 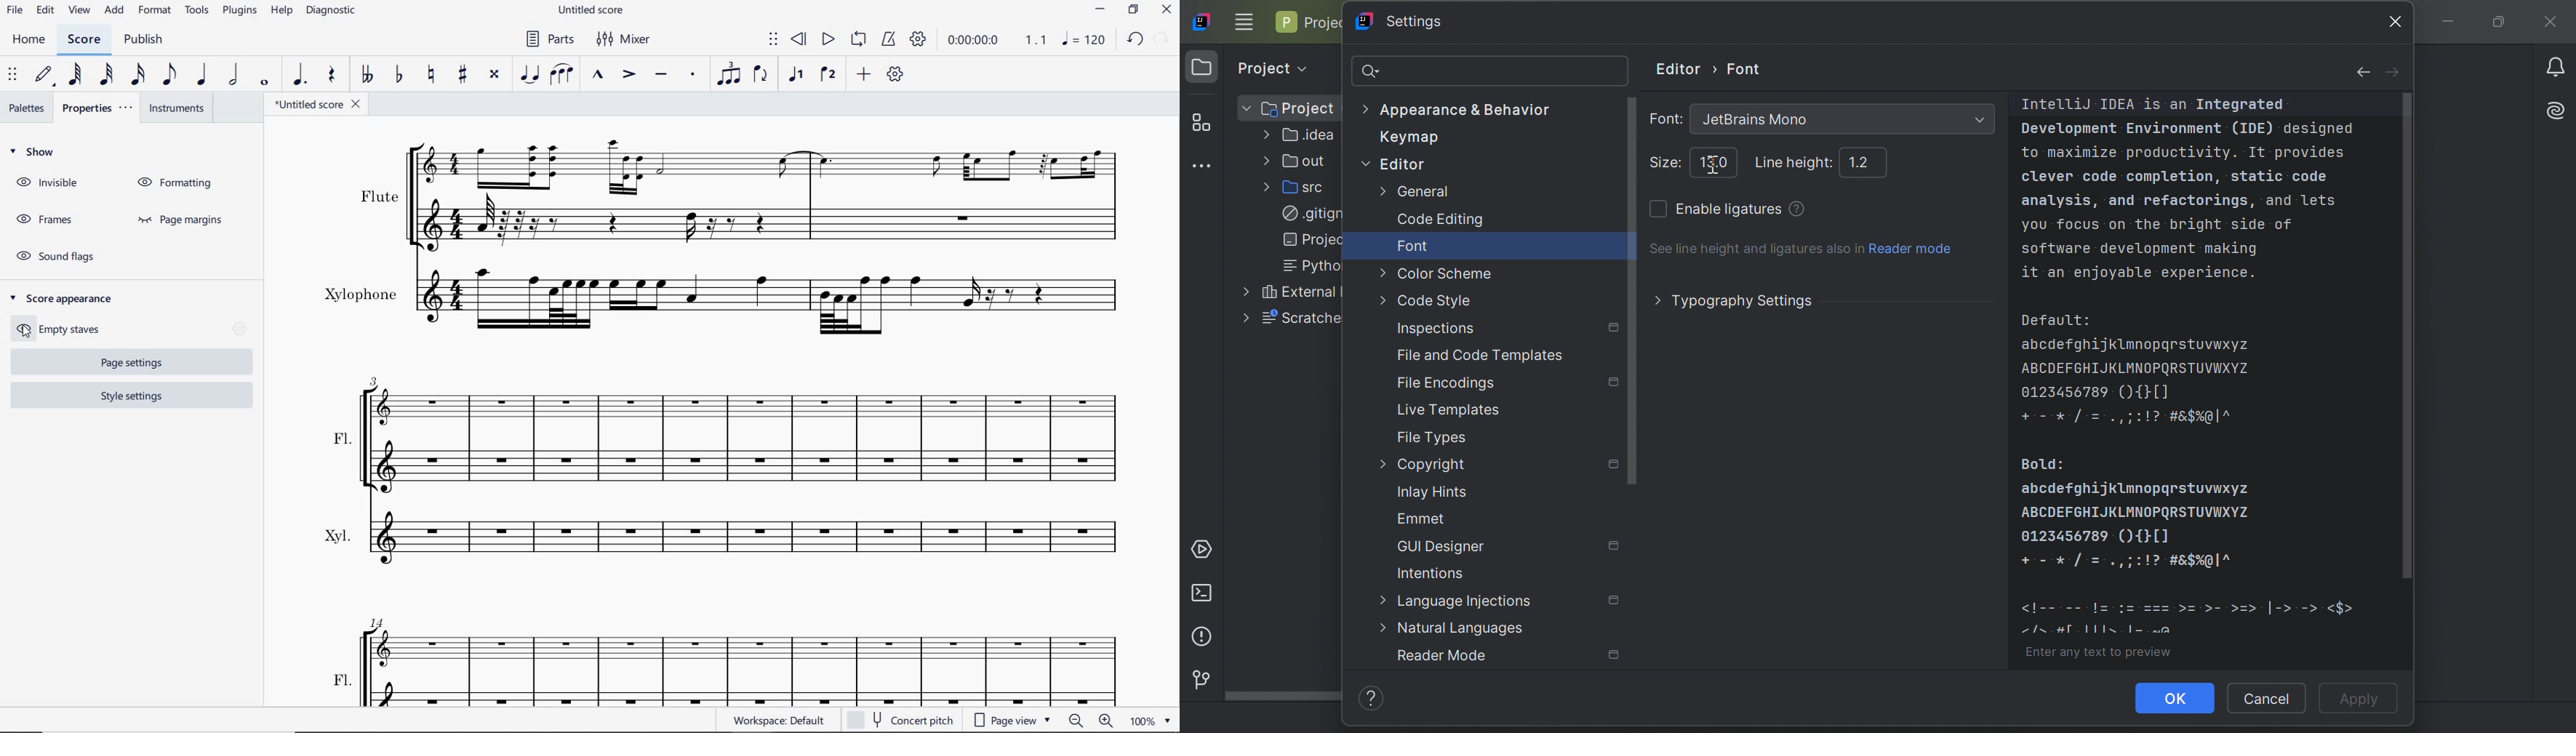 I want to click on TOGGLE NATURAL, so click(x=431, y=74).